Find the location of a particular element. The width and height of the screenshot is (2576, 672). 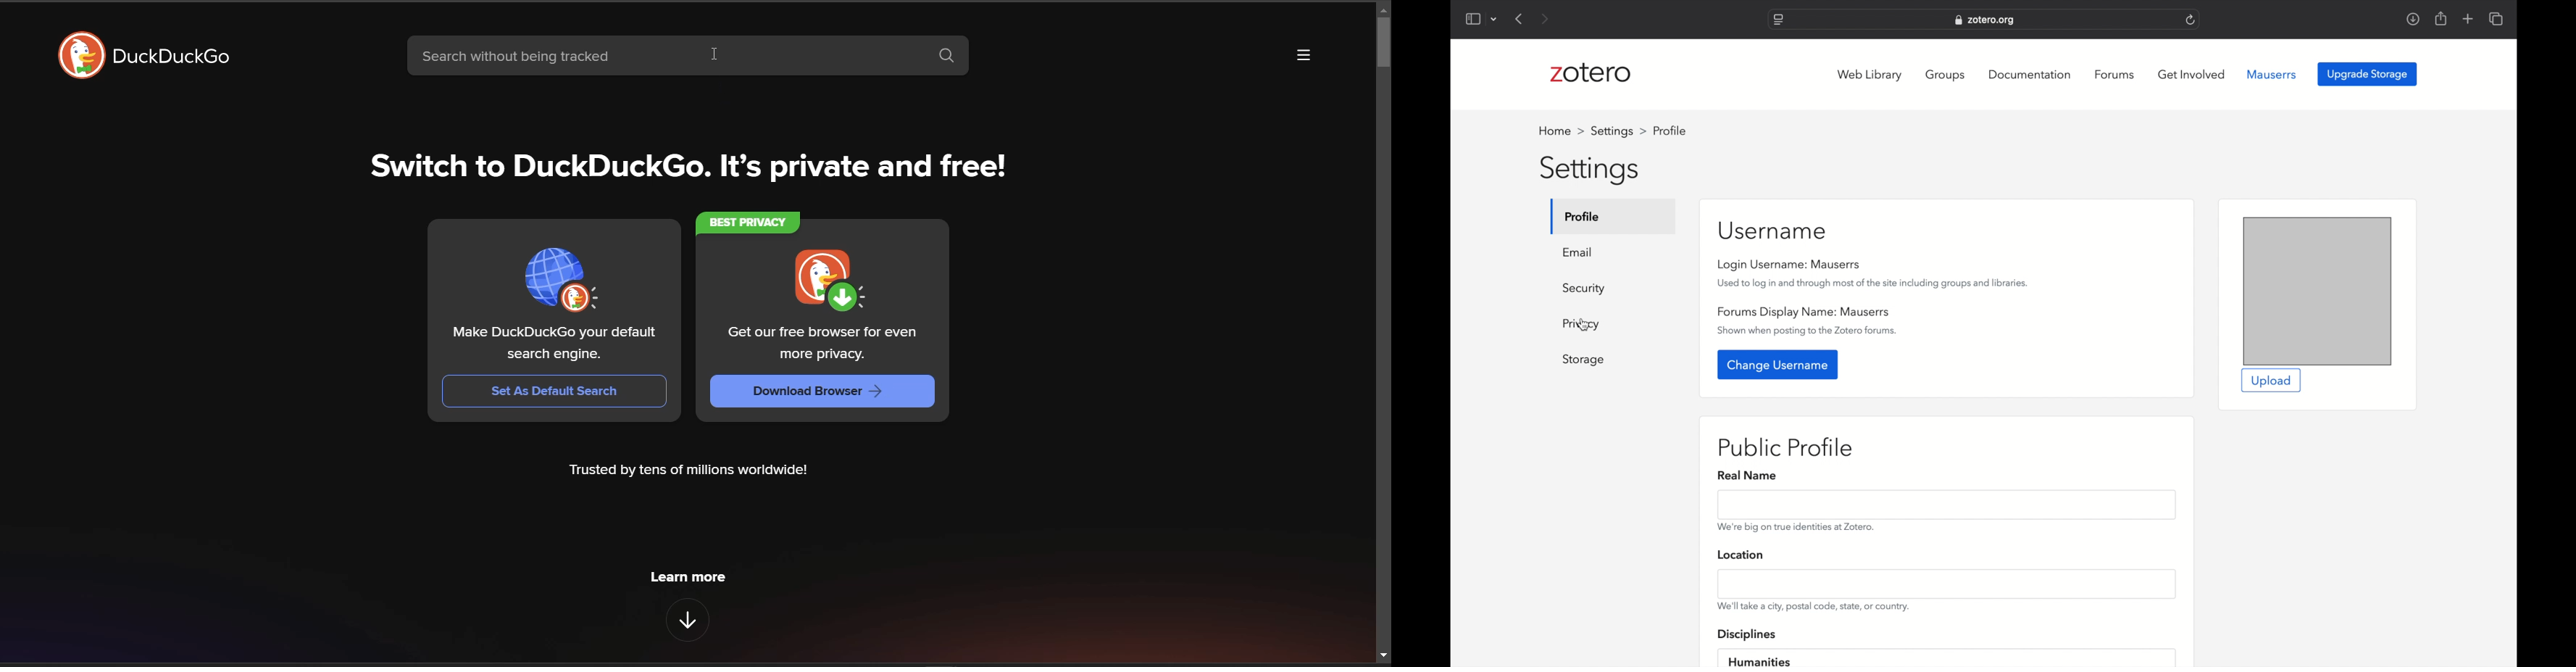

set as default search is located at coordinates (554, 390).